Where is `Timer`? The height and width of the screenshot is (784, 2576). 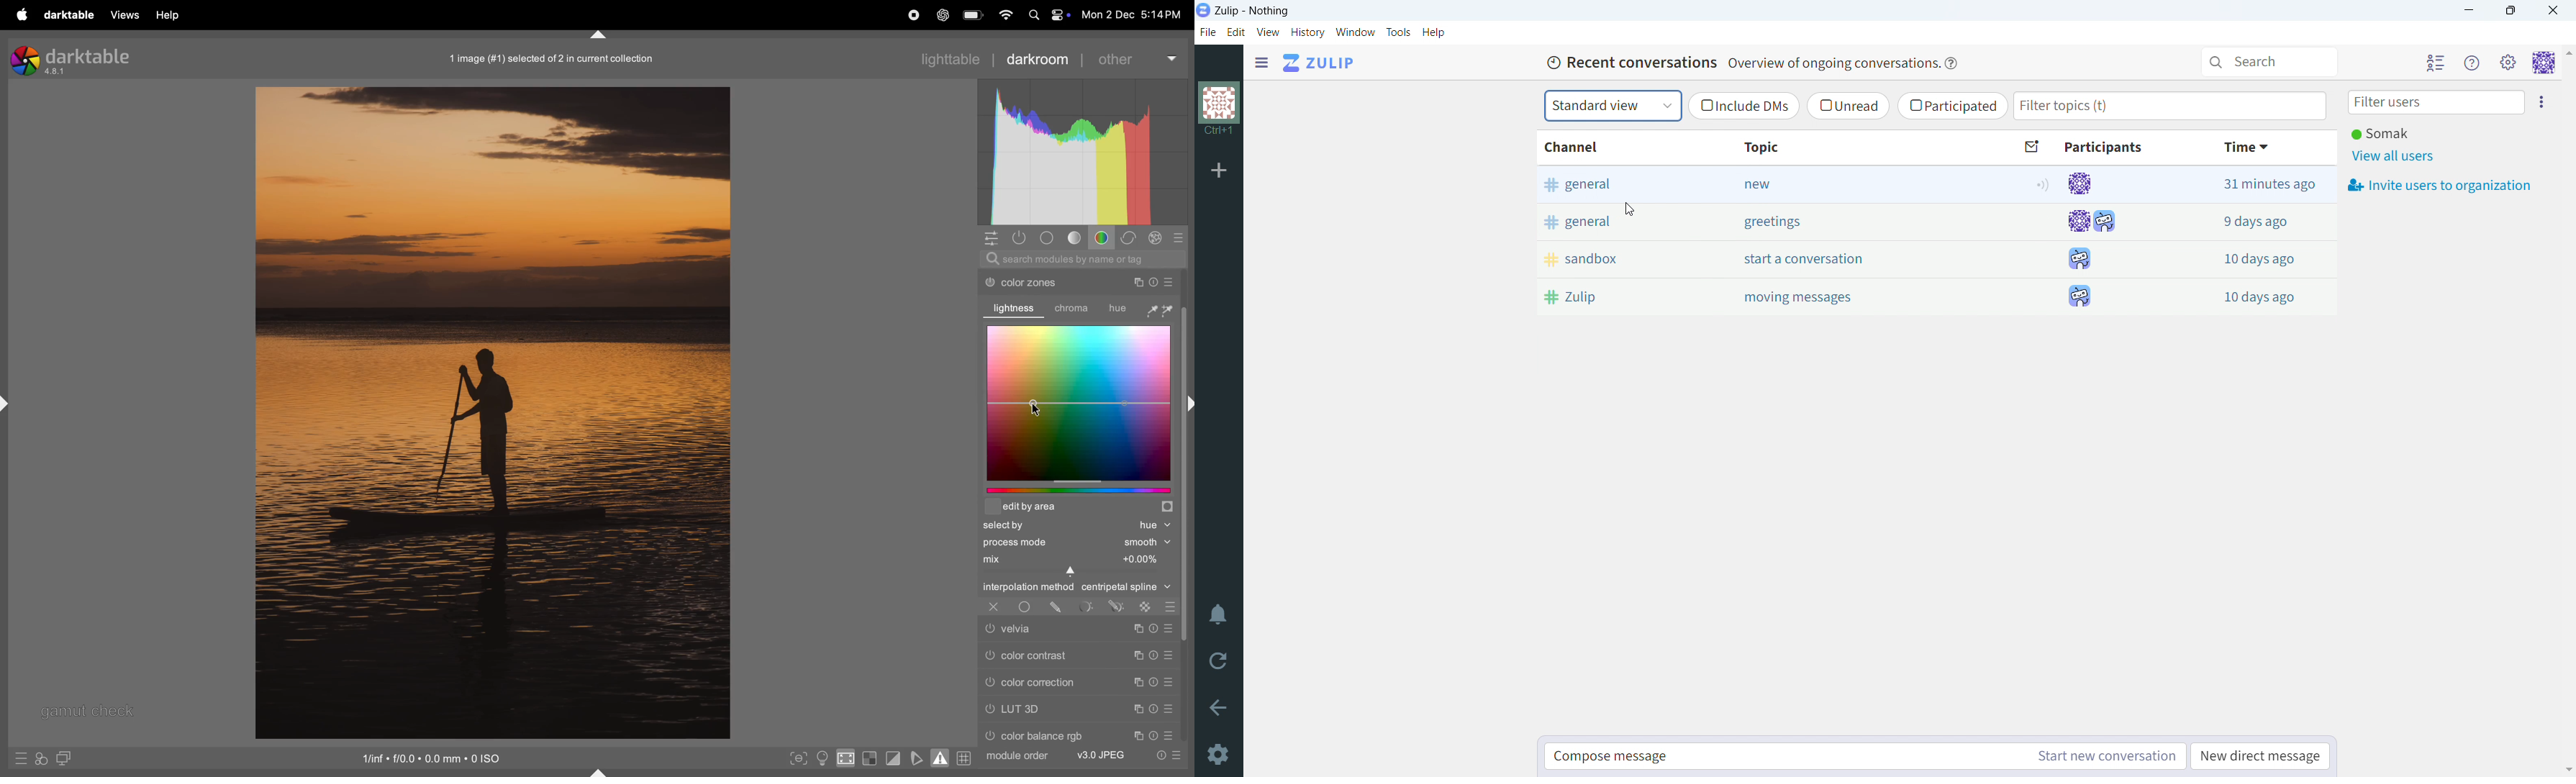 Timer is located at coordinates (1154, 736).